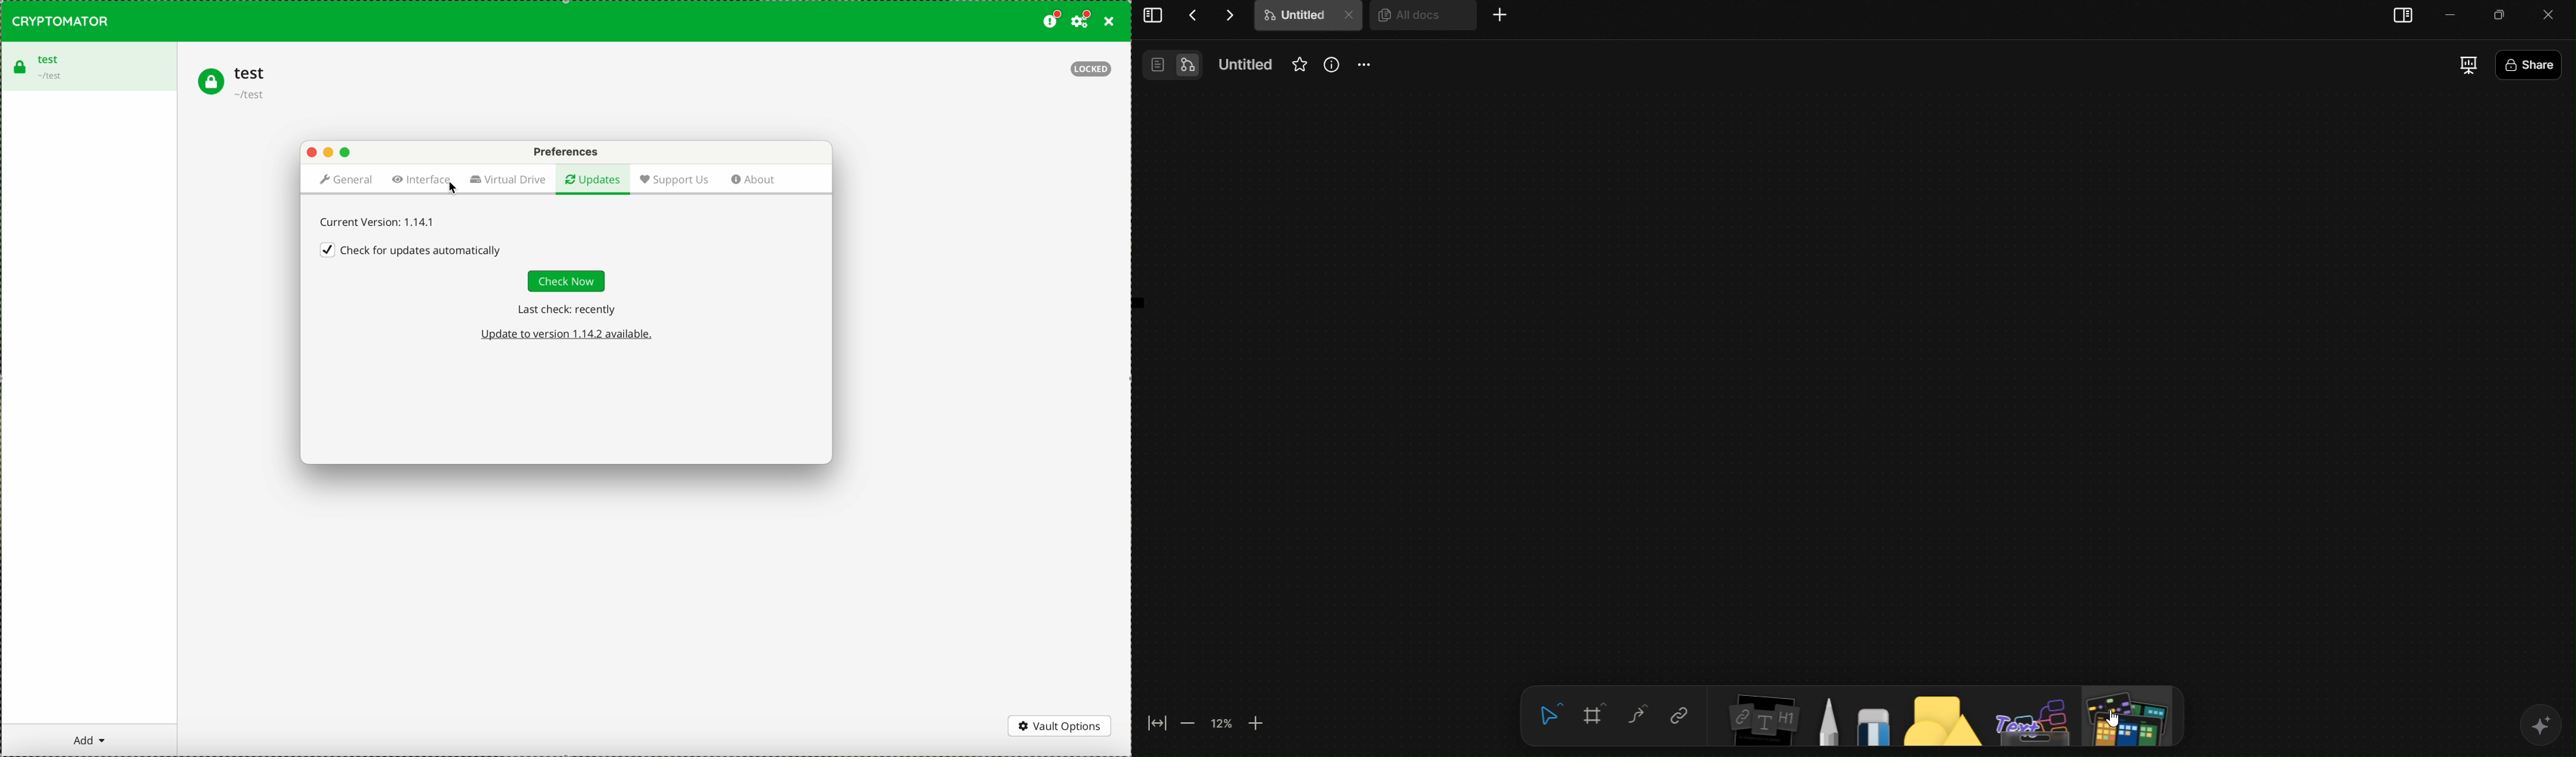  I want to click on preferences, so click(565, 151).